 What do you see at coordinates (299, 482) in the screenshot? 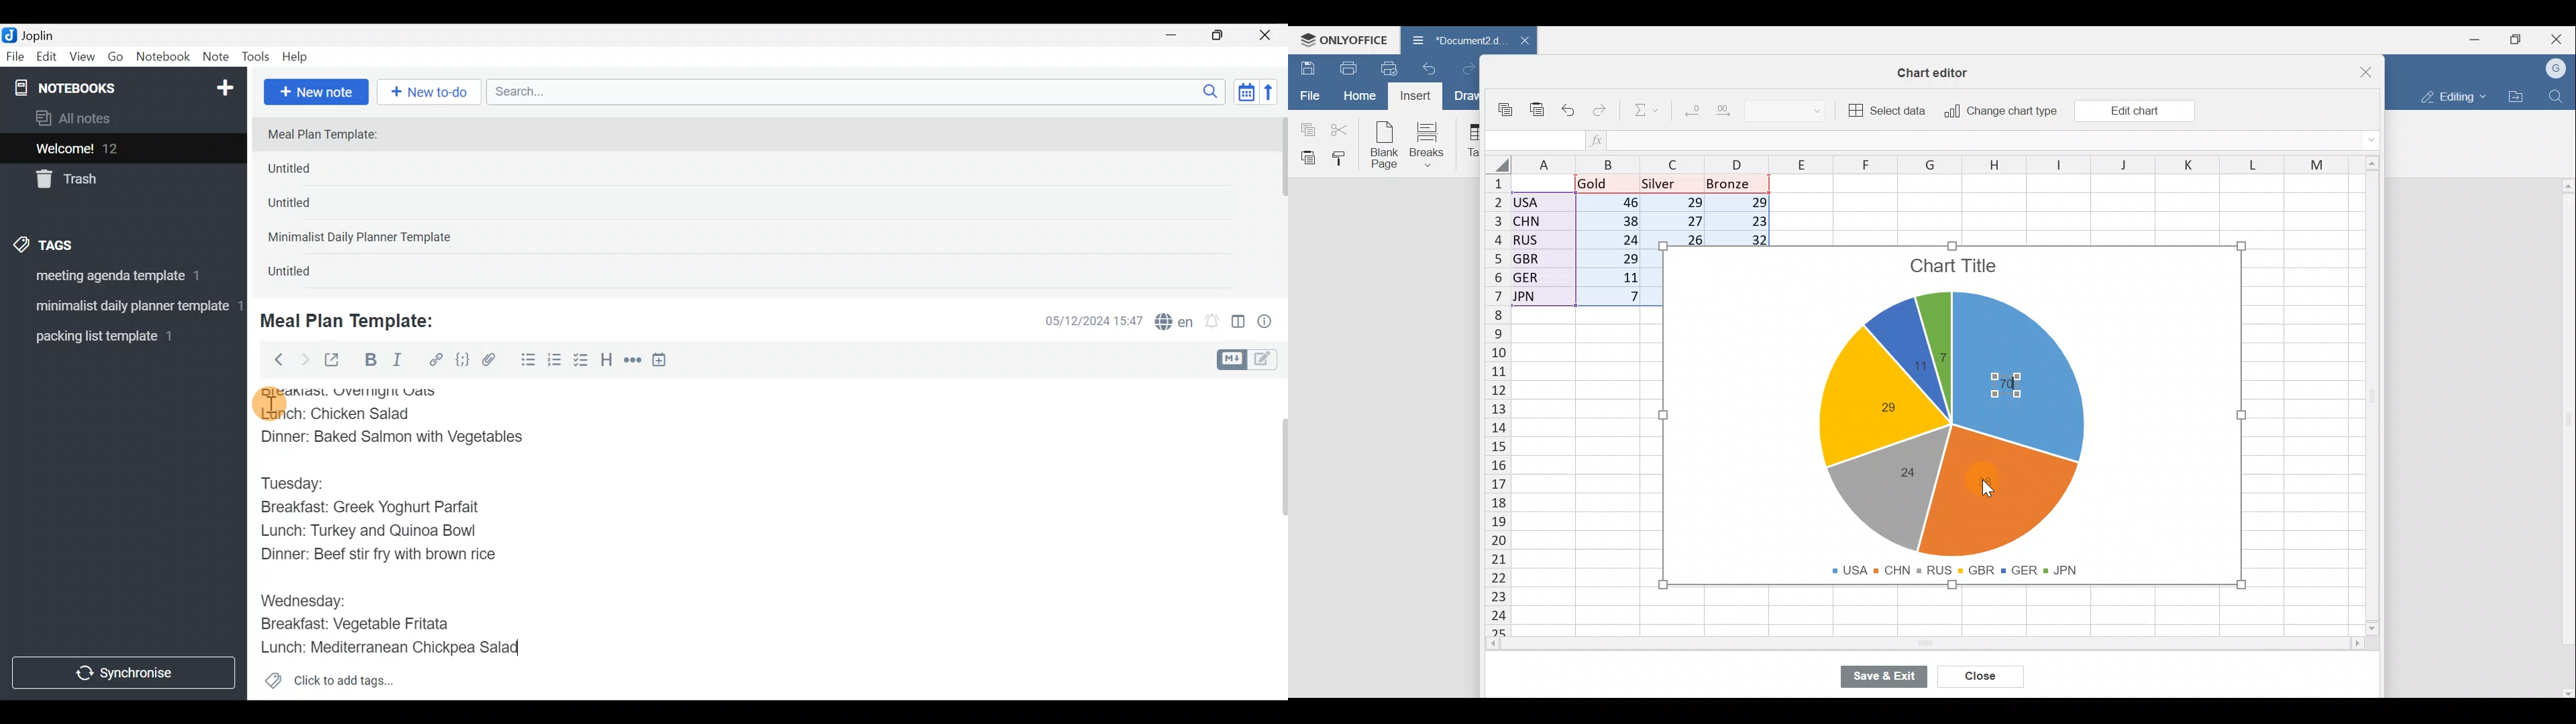
I see `Tuesday:` at bounding box center [299, 482].